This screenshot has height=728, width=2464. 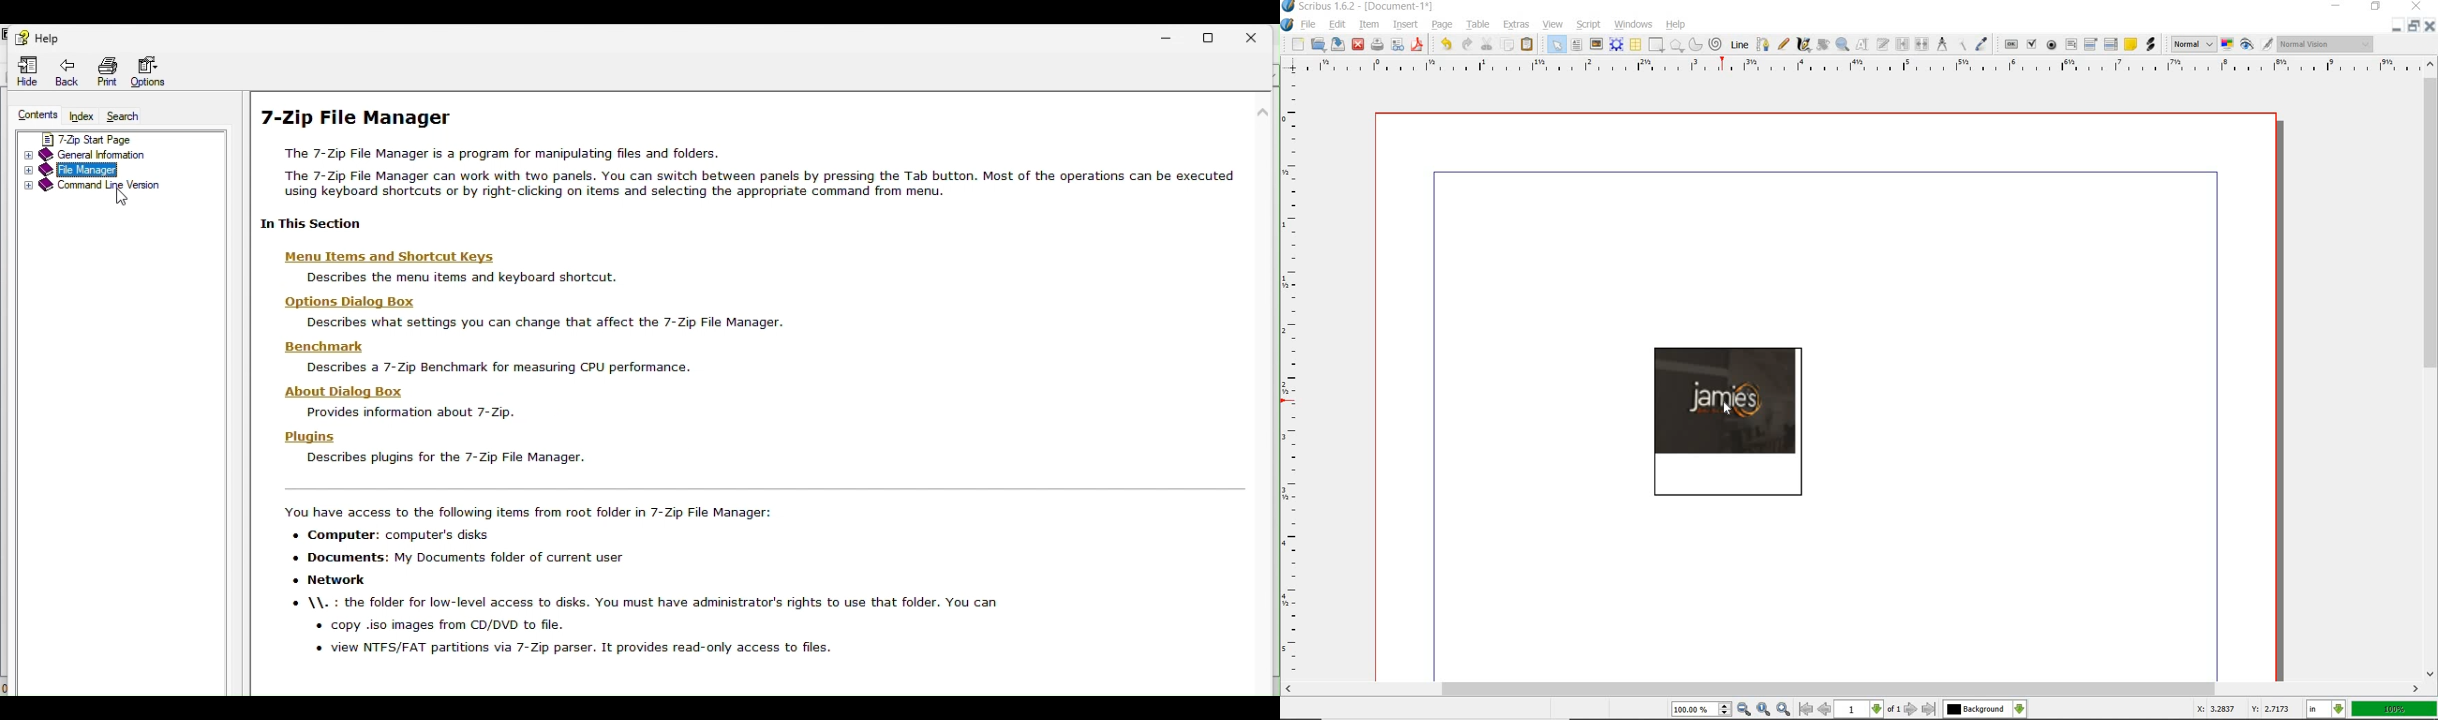 What do you see at coordinates (1961, 44) in the screenshot?
I see `copy item properties` at bounding box center [1961, 44].